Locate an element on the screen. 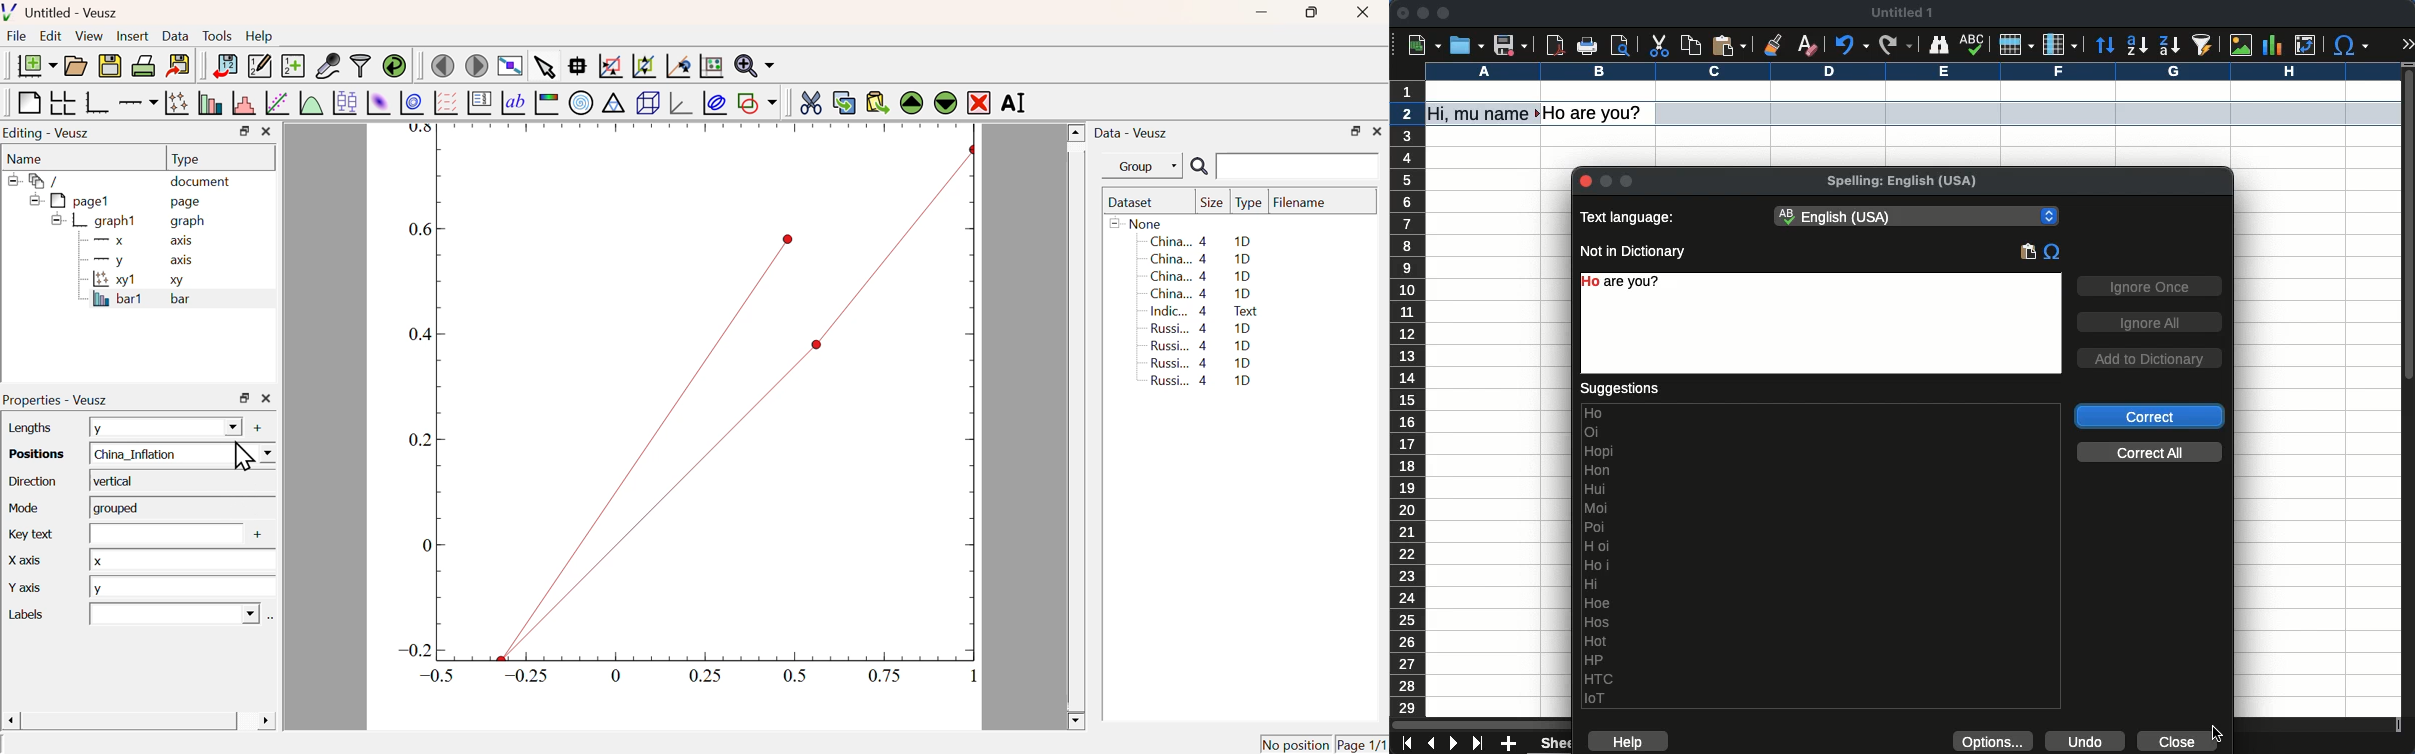  Close is located at coordinates (1360, 14).